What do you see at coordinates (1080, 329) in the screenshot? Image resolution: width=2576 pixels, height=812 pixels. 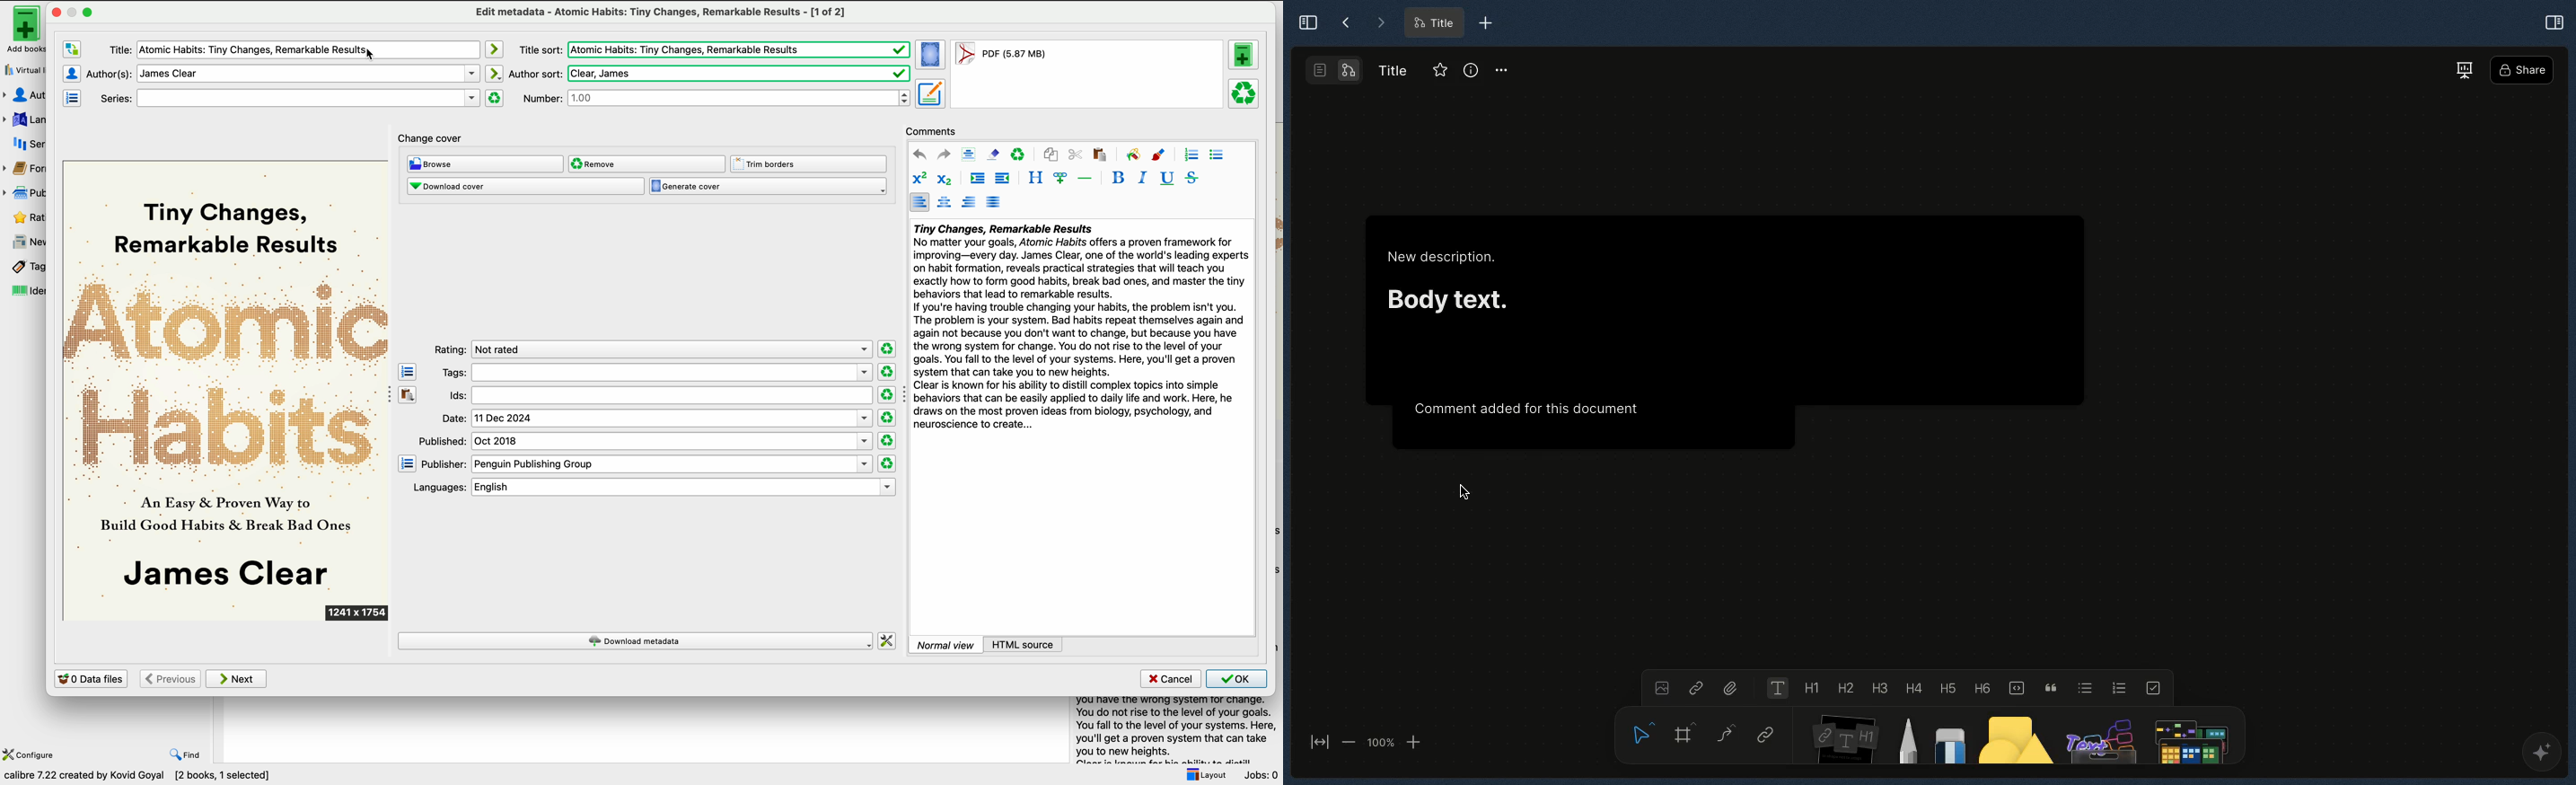 I see `summary` at bounding box center [1080, 329].